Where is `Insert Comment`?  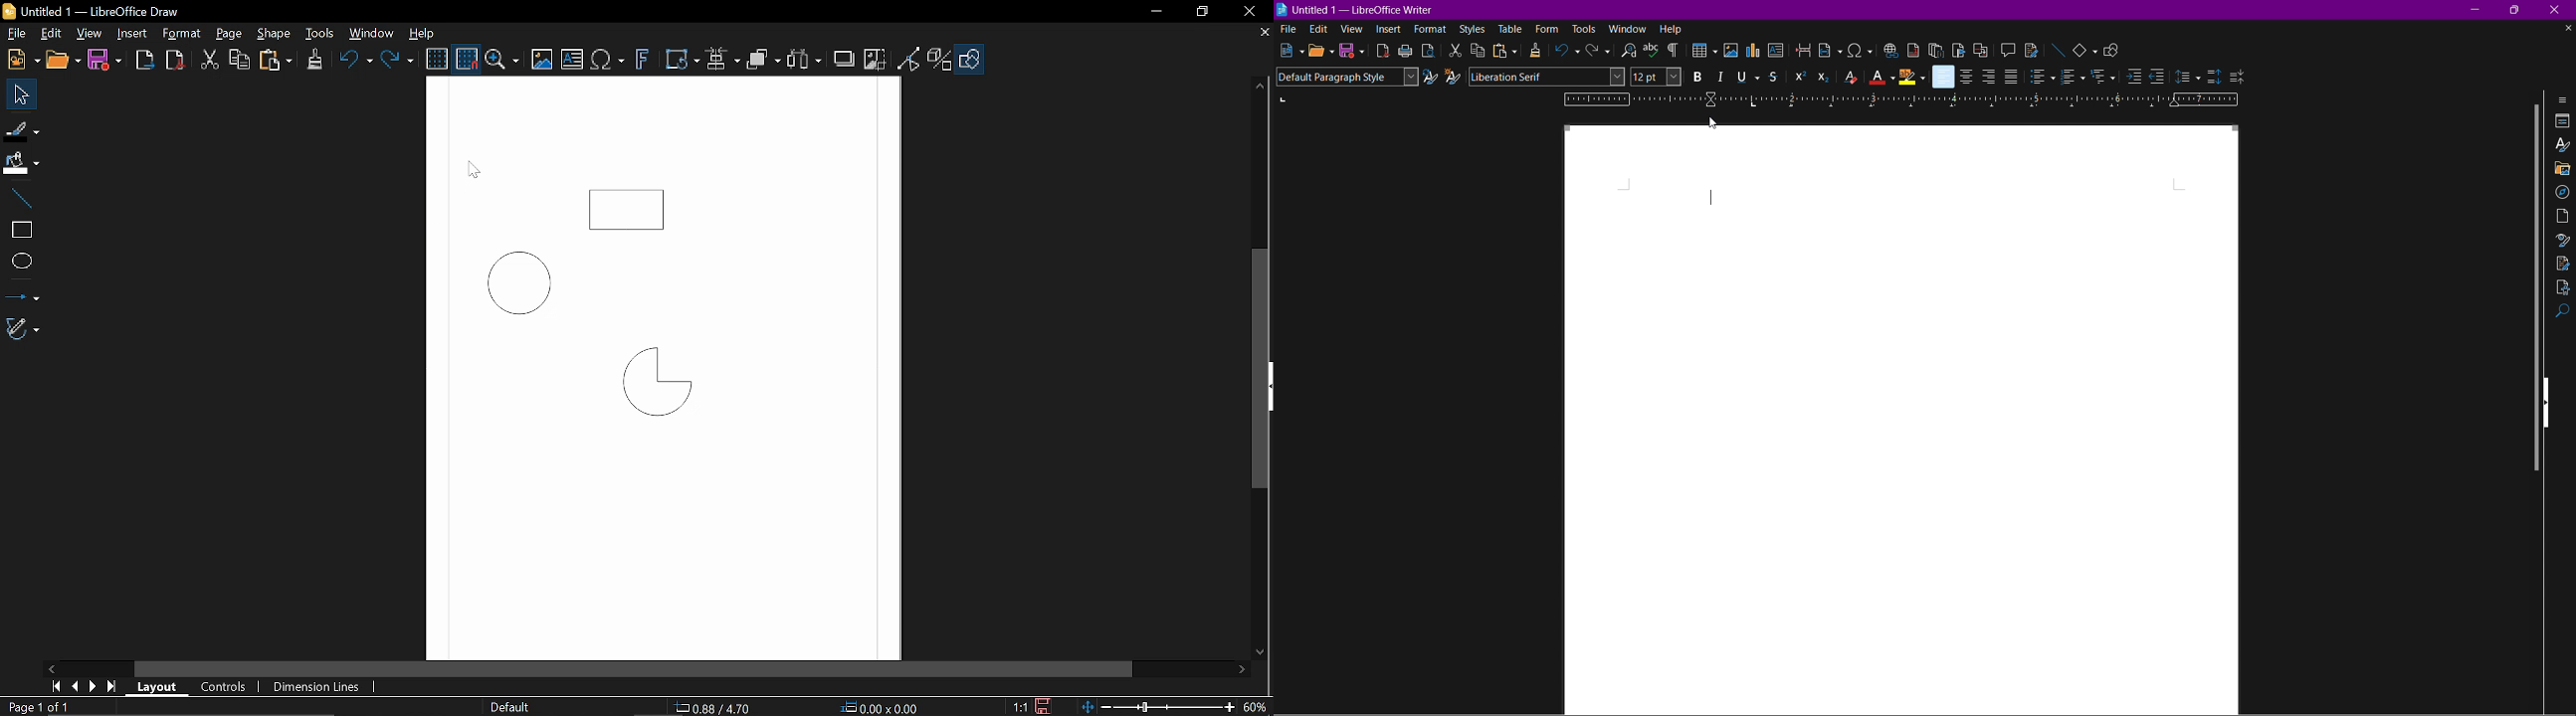 Insert Comment is located at coordinates (2005, 49).